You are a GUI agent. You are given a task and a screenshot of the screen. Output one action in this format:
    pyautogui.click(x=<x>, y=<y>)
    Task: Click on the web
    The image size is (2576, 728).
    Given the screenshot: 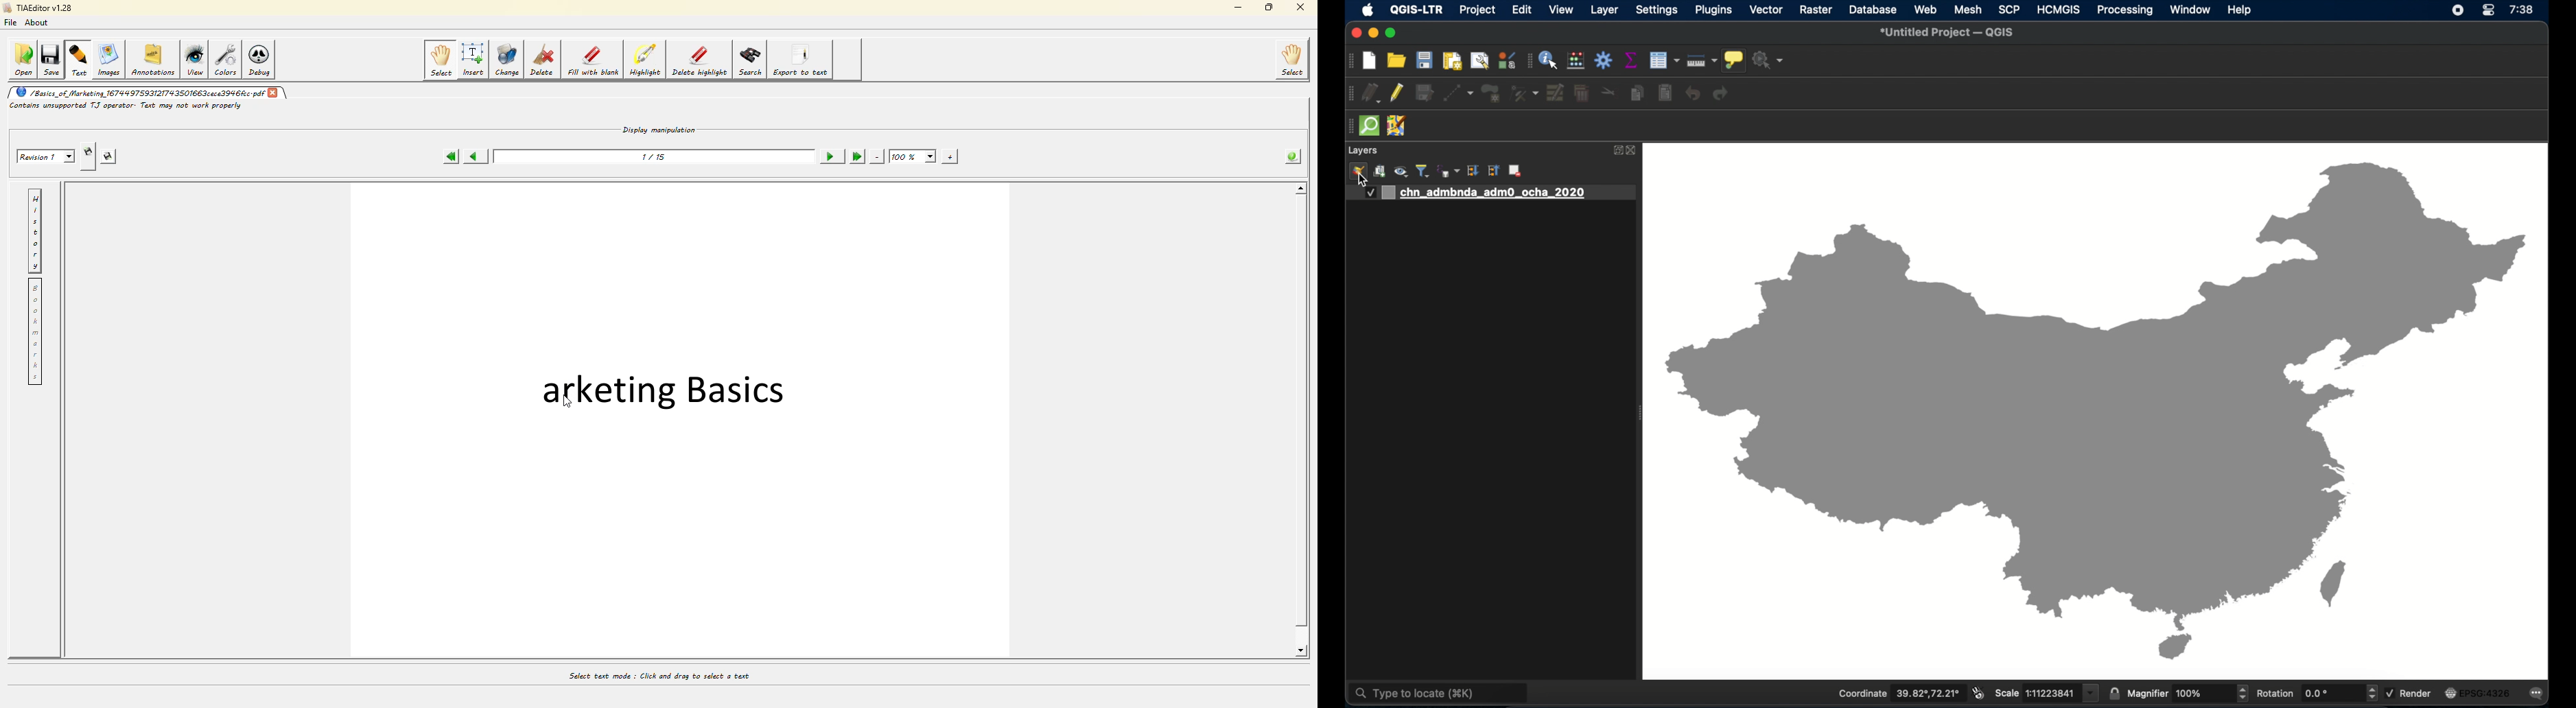 What is the action you would take?
    pyautogui.click(x=1927, y=10)
    